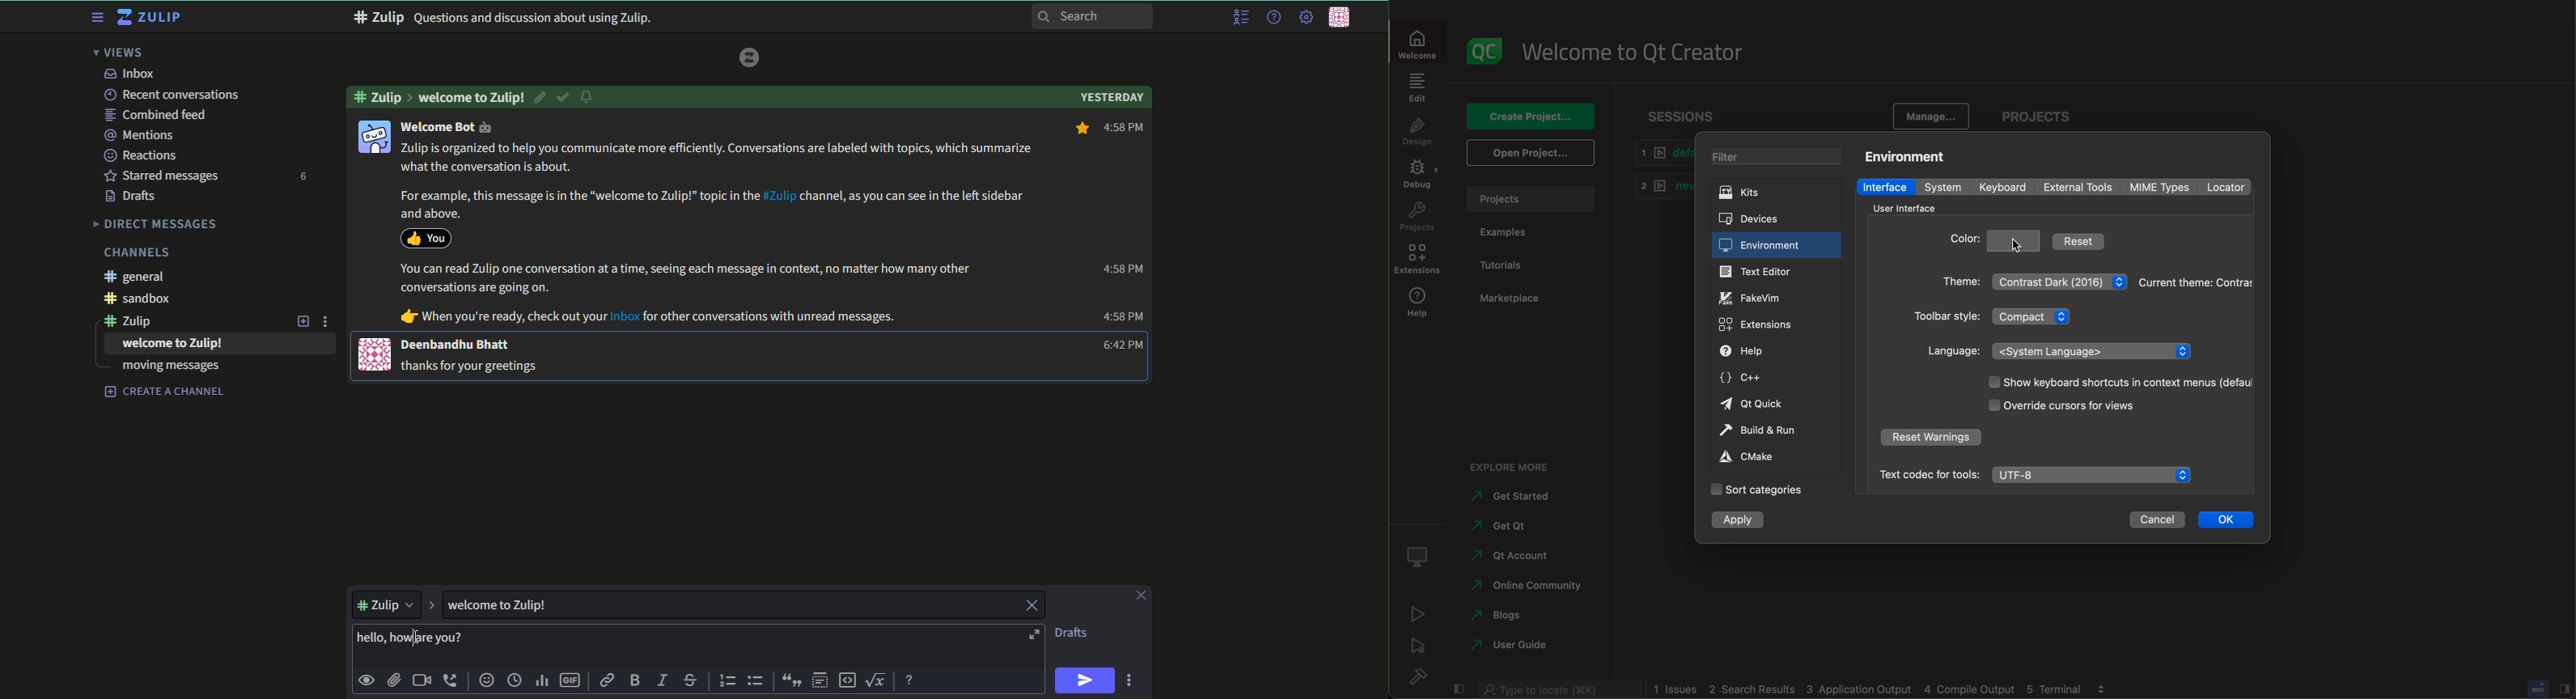  I want to click on main menu, so click(1304, 17).